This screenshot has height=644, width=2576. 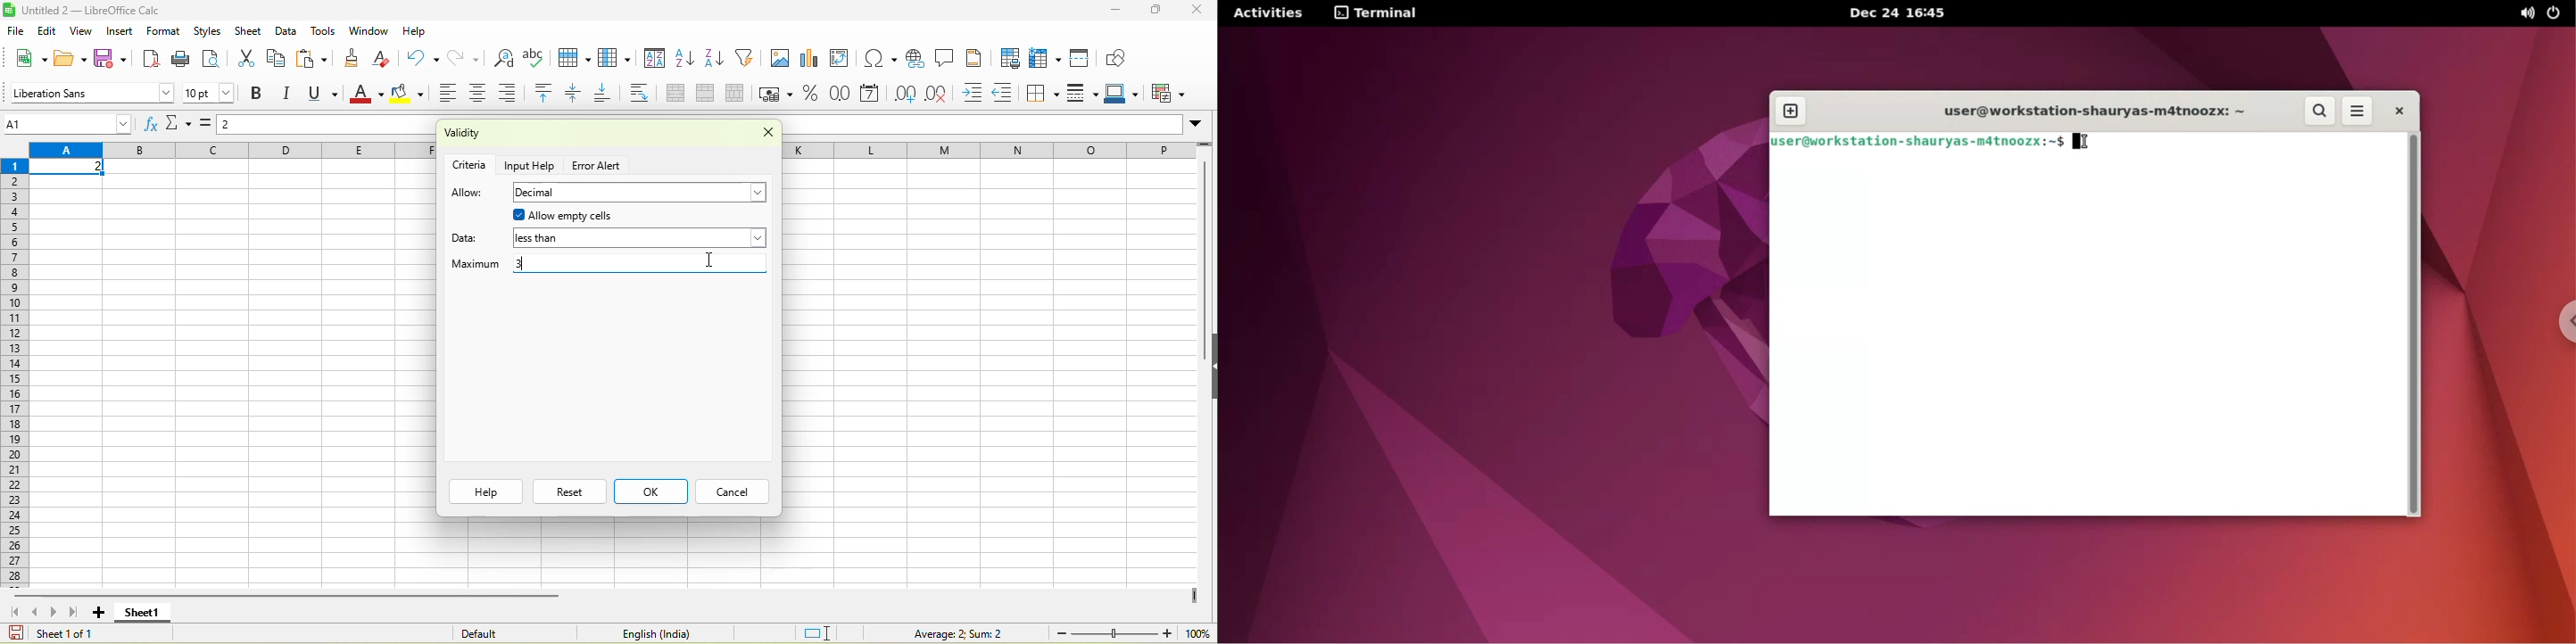 I want to click on align center, so click(x=481, y=95).